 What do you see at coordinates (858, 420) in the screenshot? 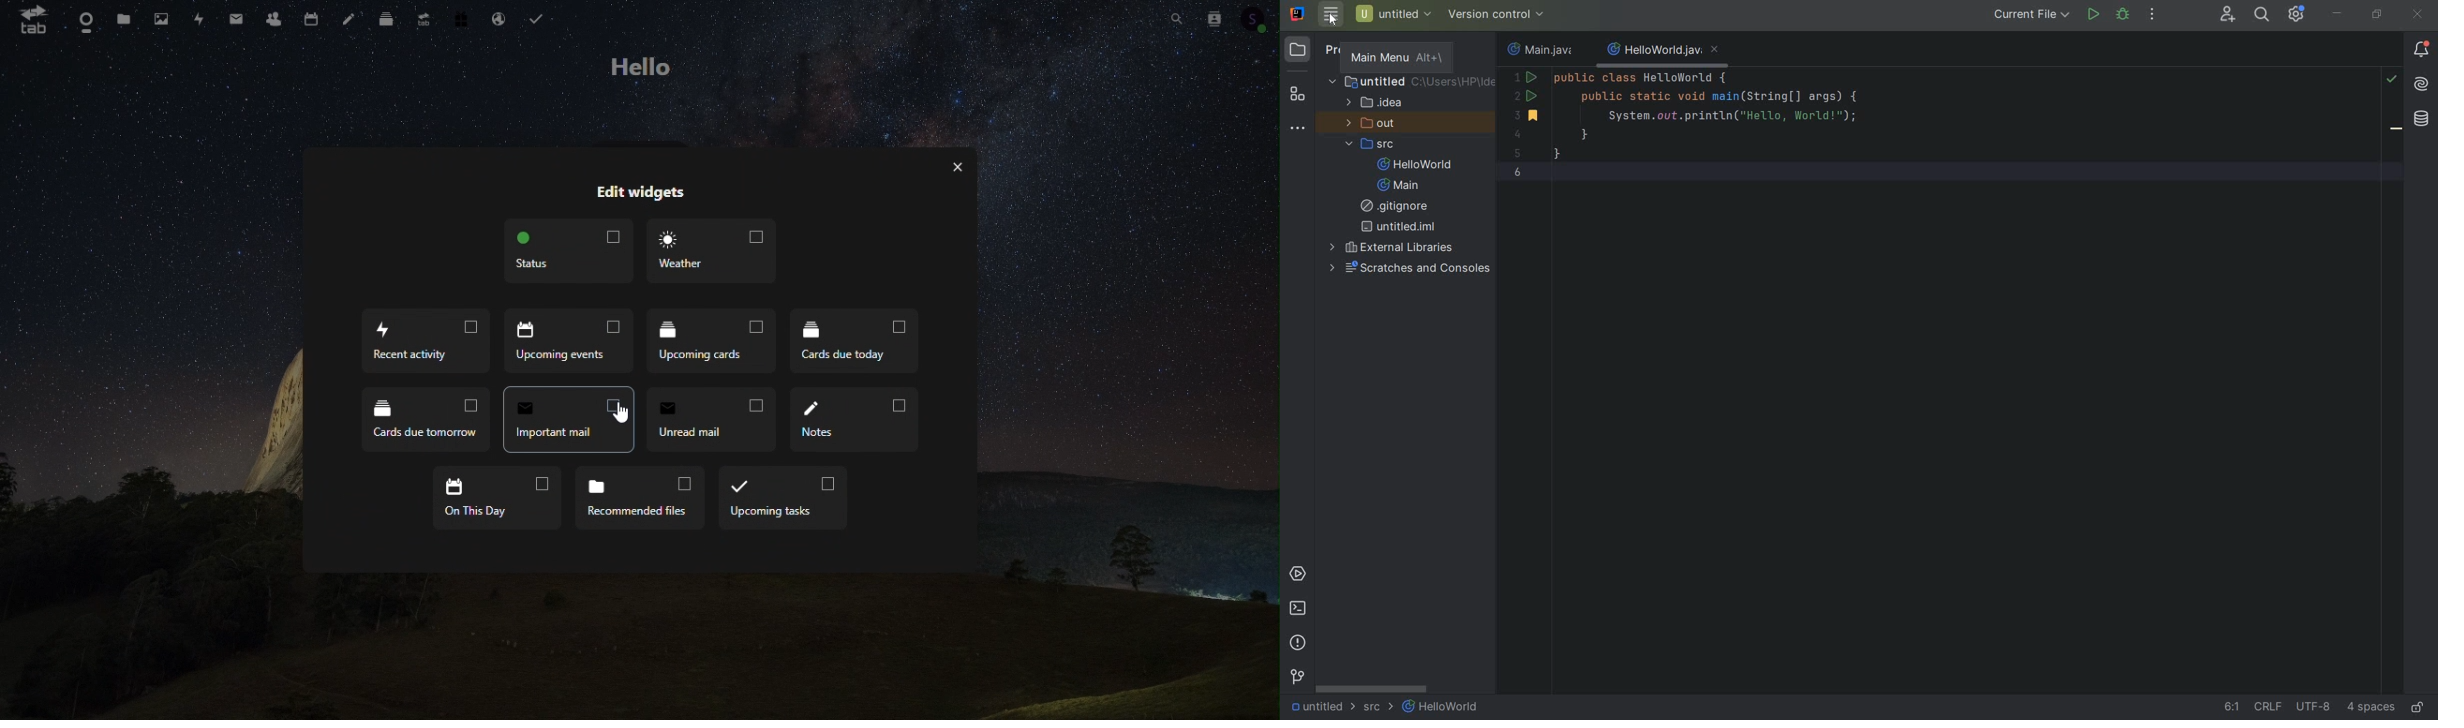
I see `notes` at bounding box center [858, 420].